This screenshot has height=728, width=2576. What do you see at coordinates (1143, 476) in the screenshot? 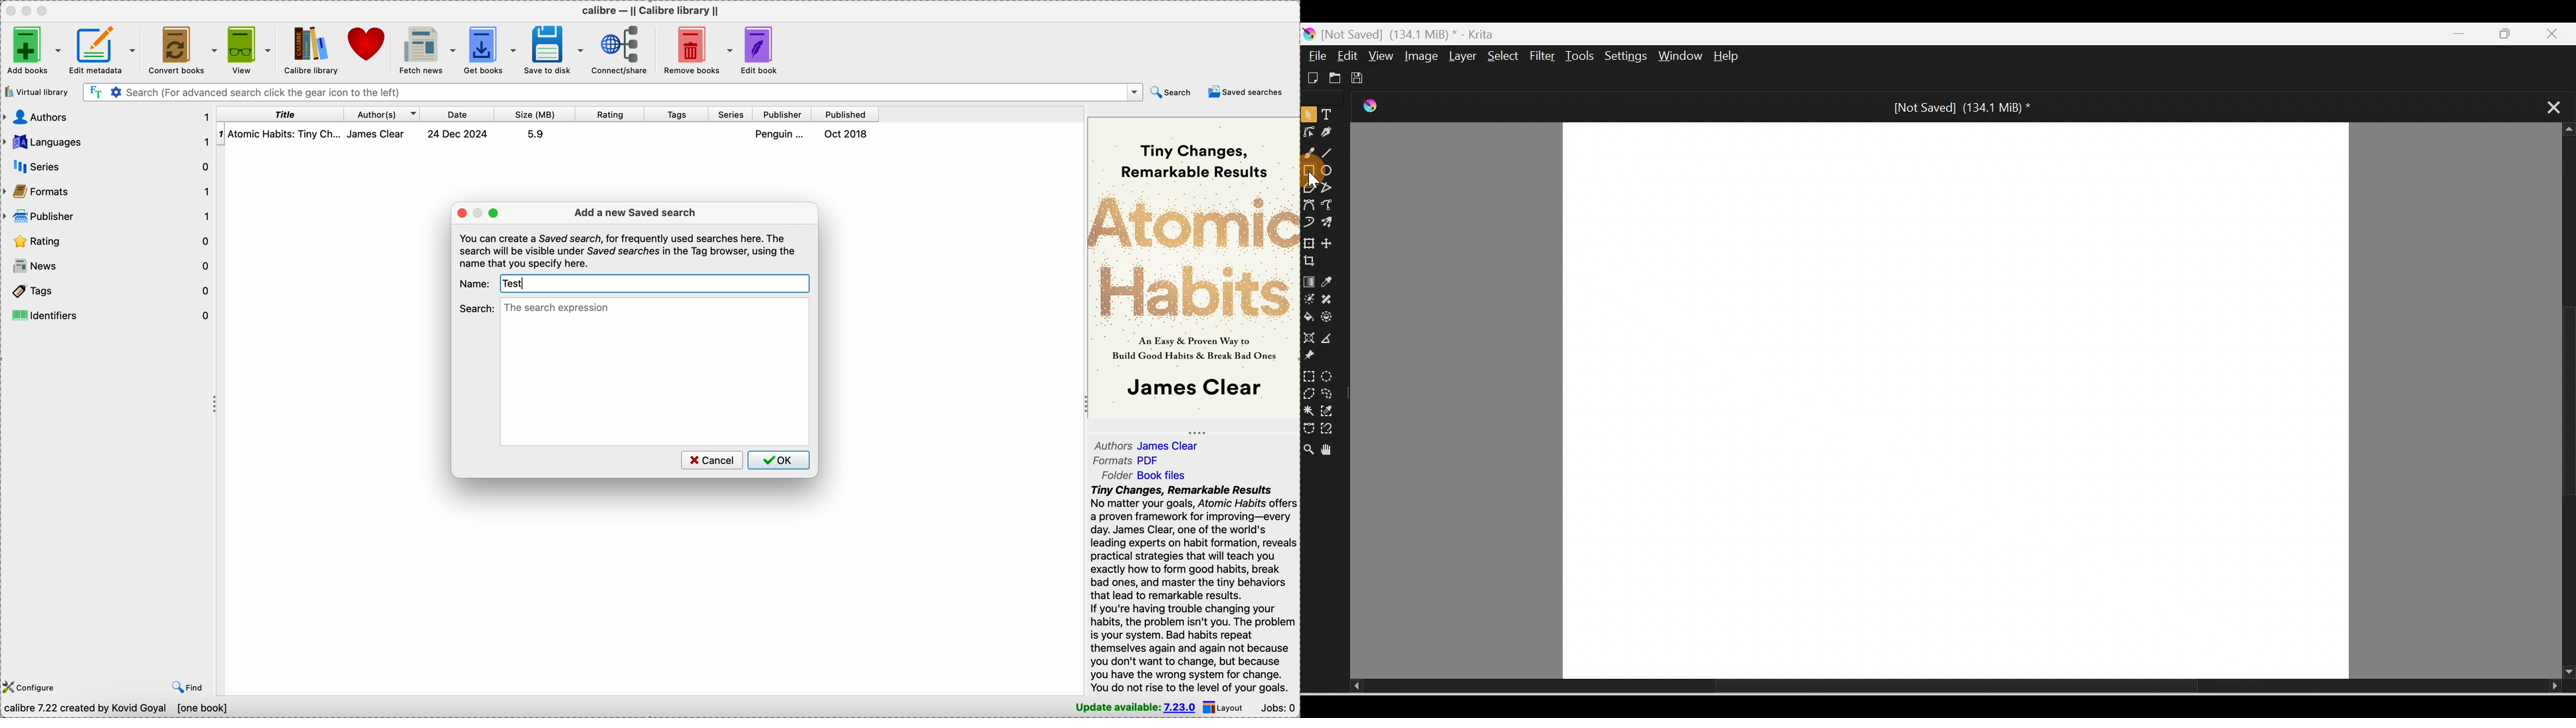
I see `folder Book files` at bounding box center [1143, 476].